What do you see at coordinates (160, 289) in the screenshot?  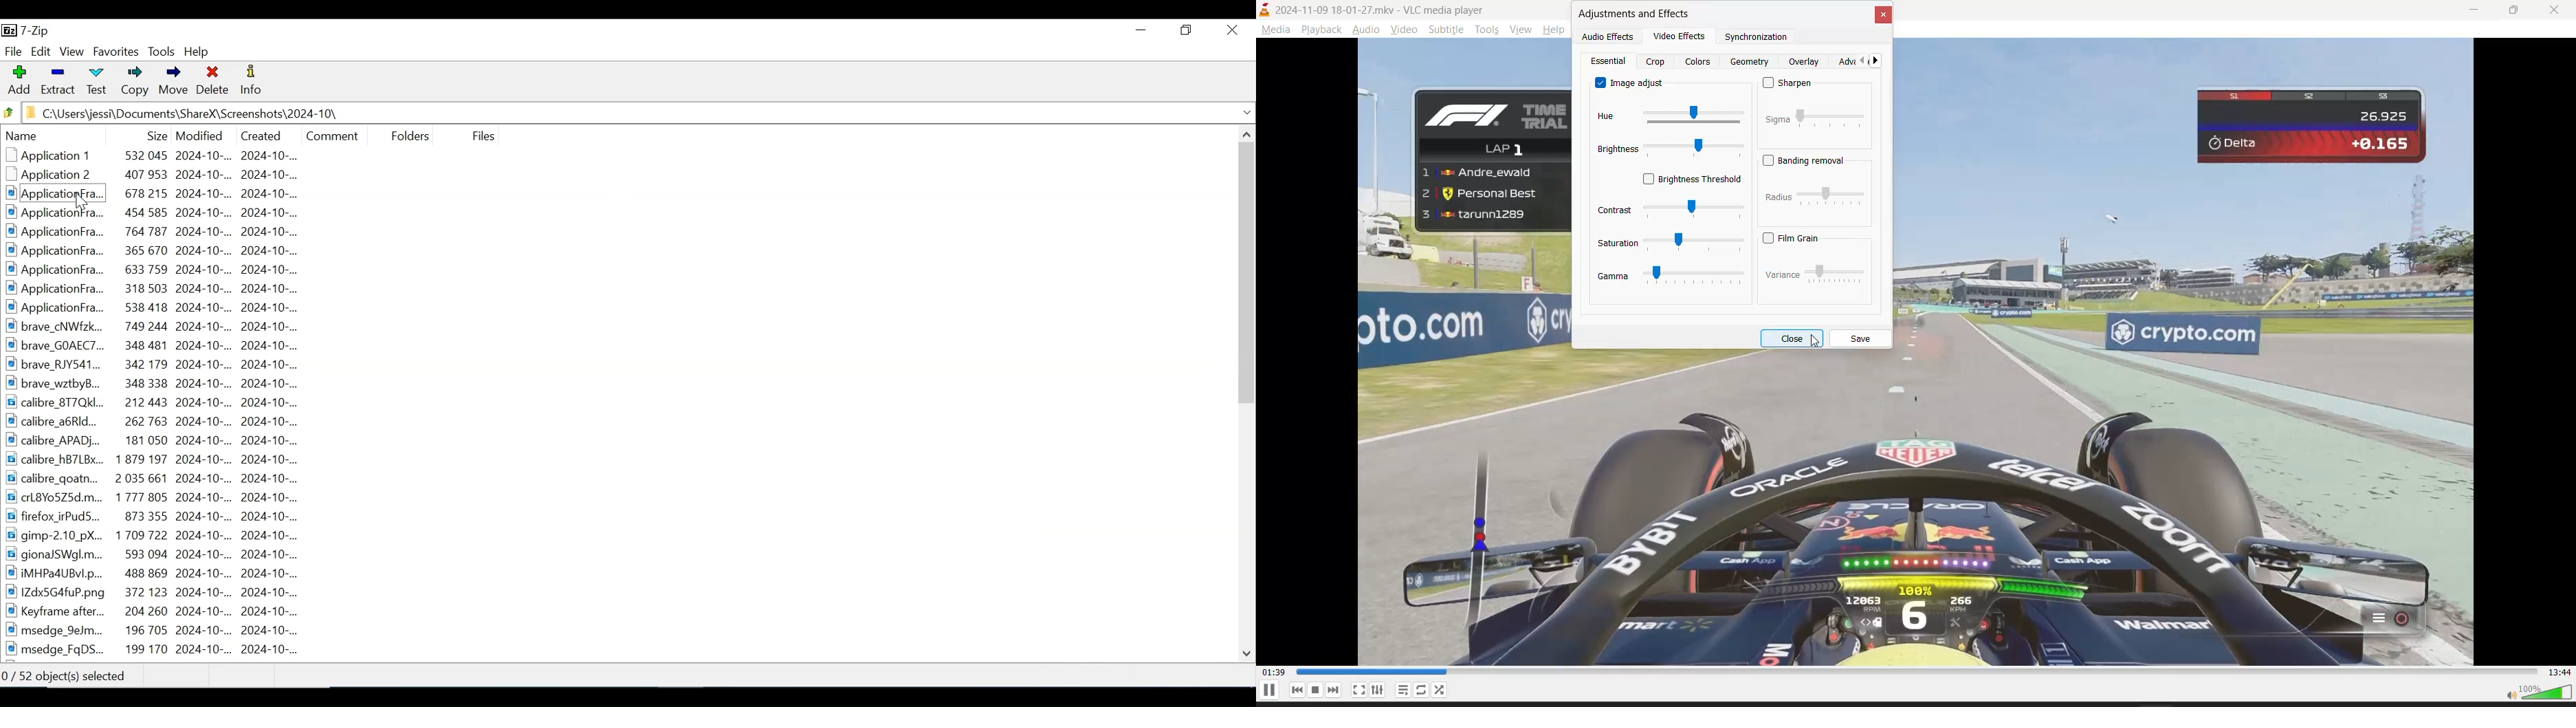 I see `ApplicationFra... 318 503 2024-10-.. 2024-10-...` at bounding box center [160, 289].